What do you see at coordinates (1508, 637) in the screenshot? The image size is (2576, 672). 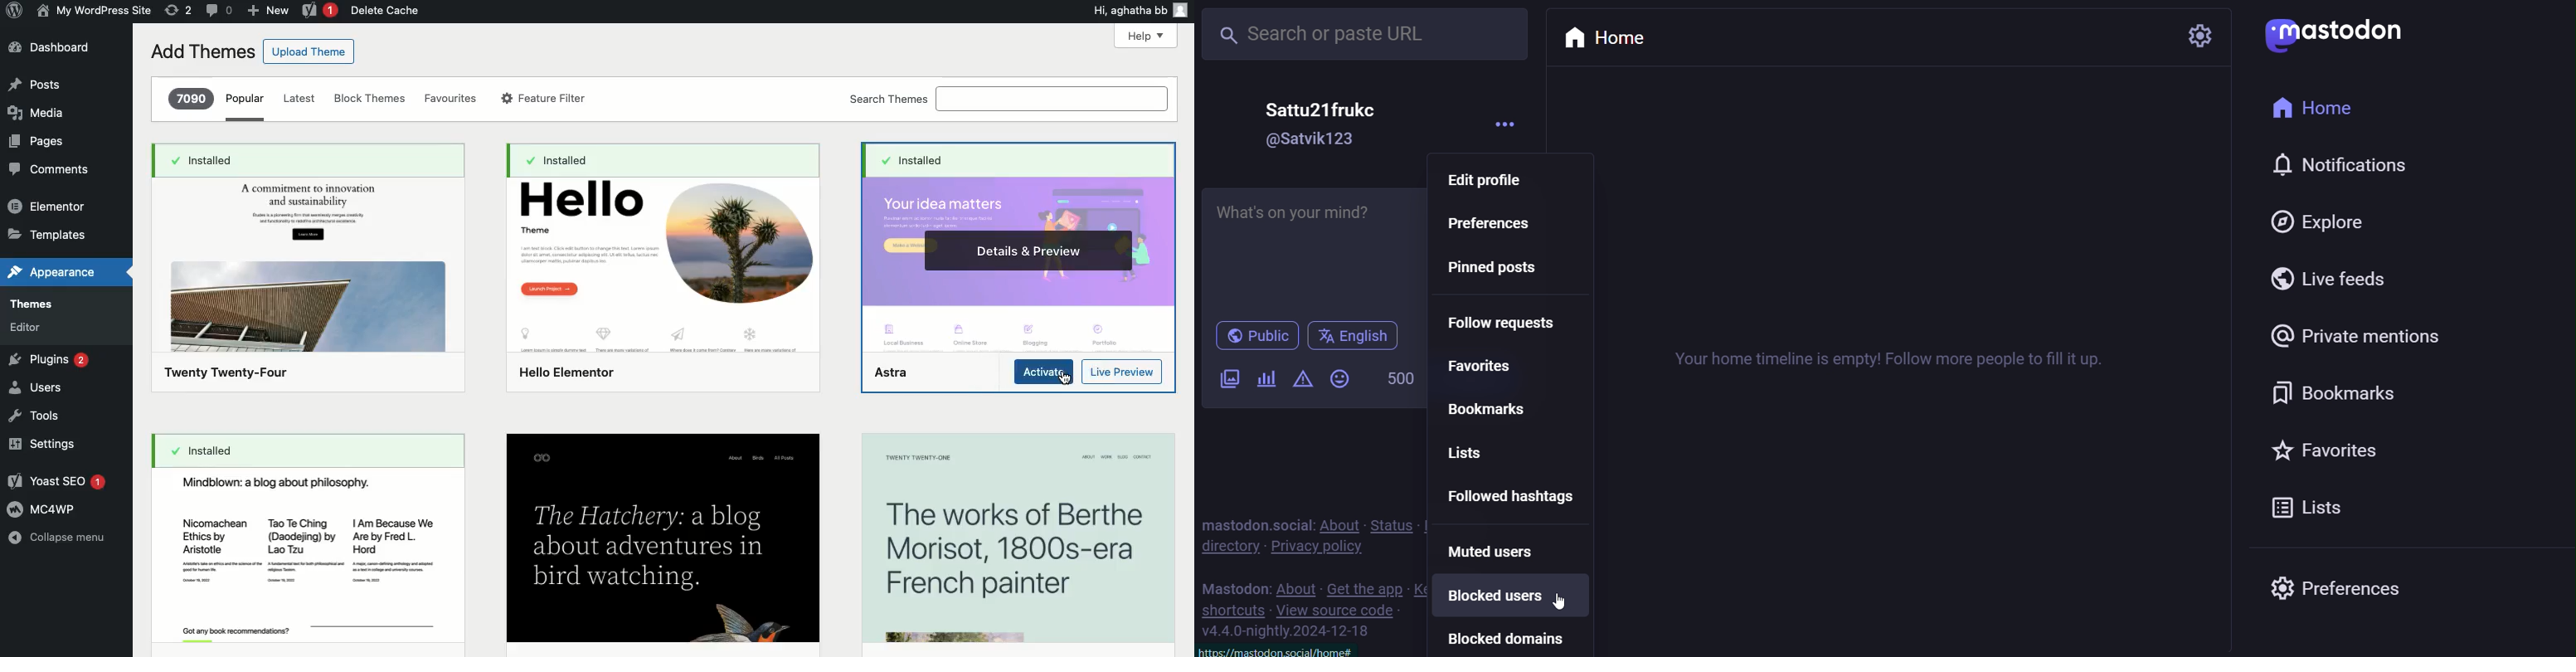 I see `blocked domains` at bounding box center [1508, 637].